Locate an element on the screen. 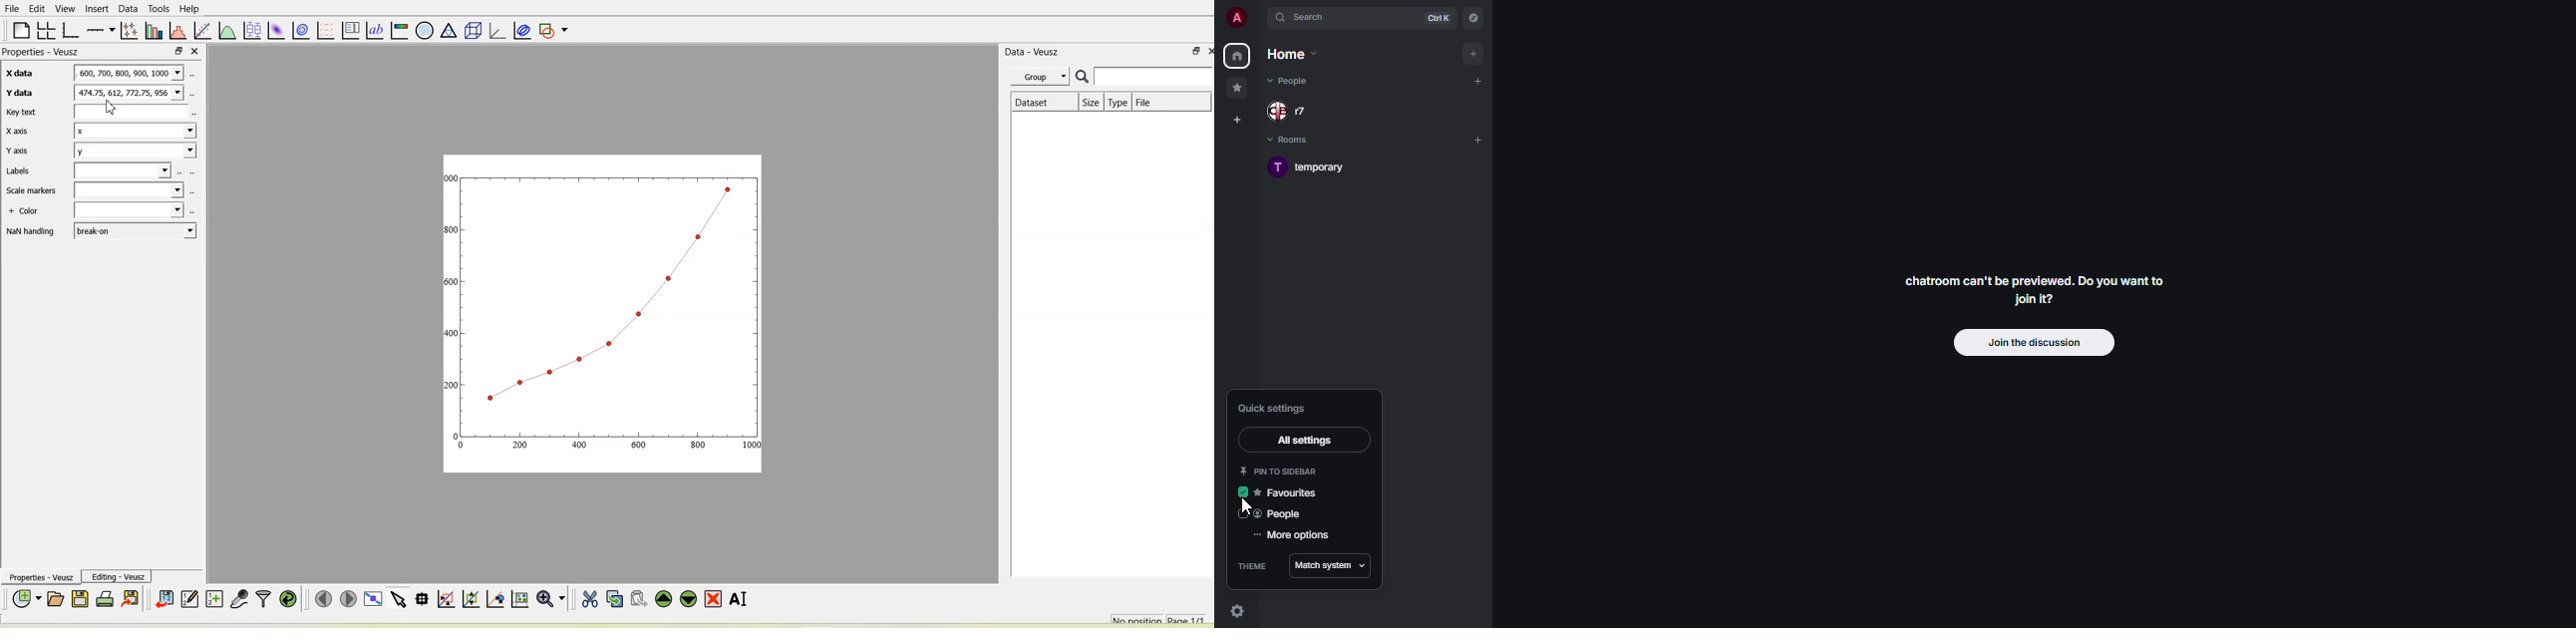  Click or draw a rectangle to zoom graph axes is located at coordinates (447, 599).